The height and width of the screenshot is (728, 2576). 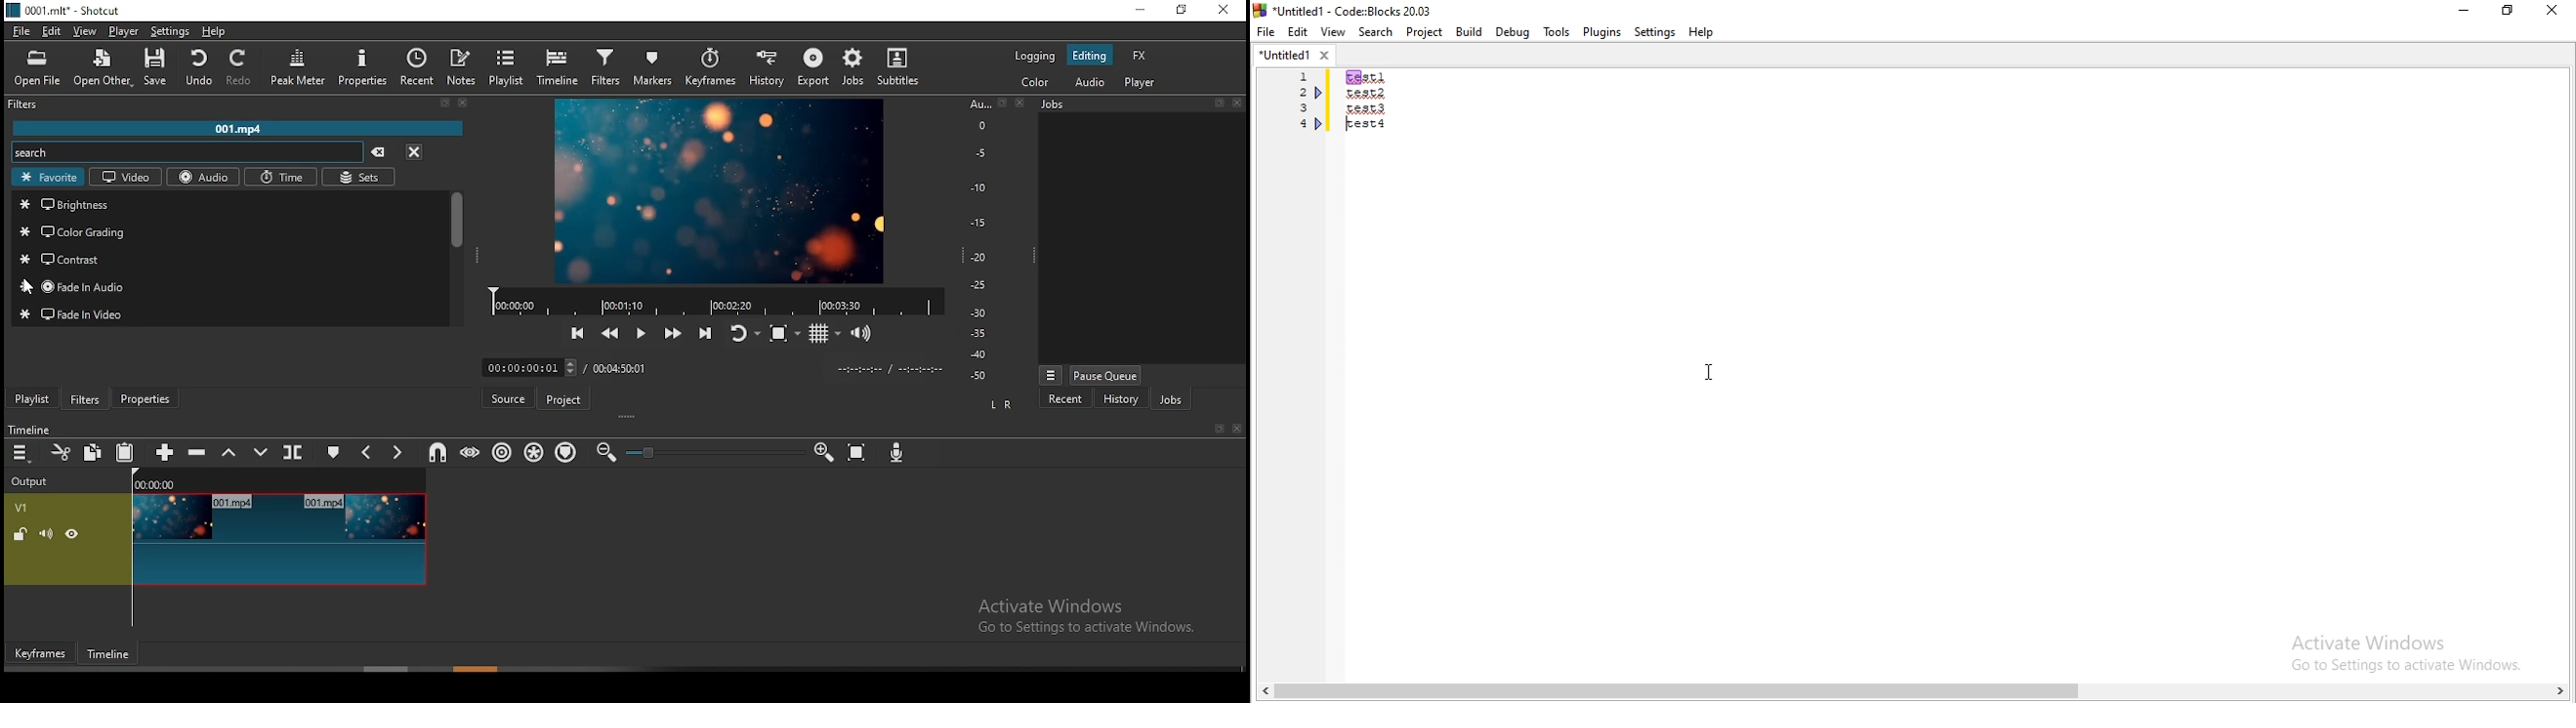 What do you see at coordinates (125, 179) in the screenshot?
I see `video` at bounding box center [125, 179].